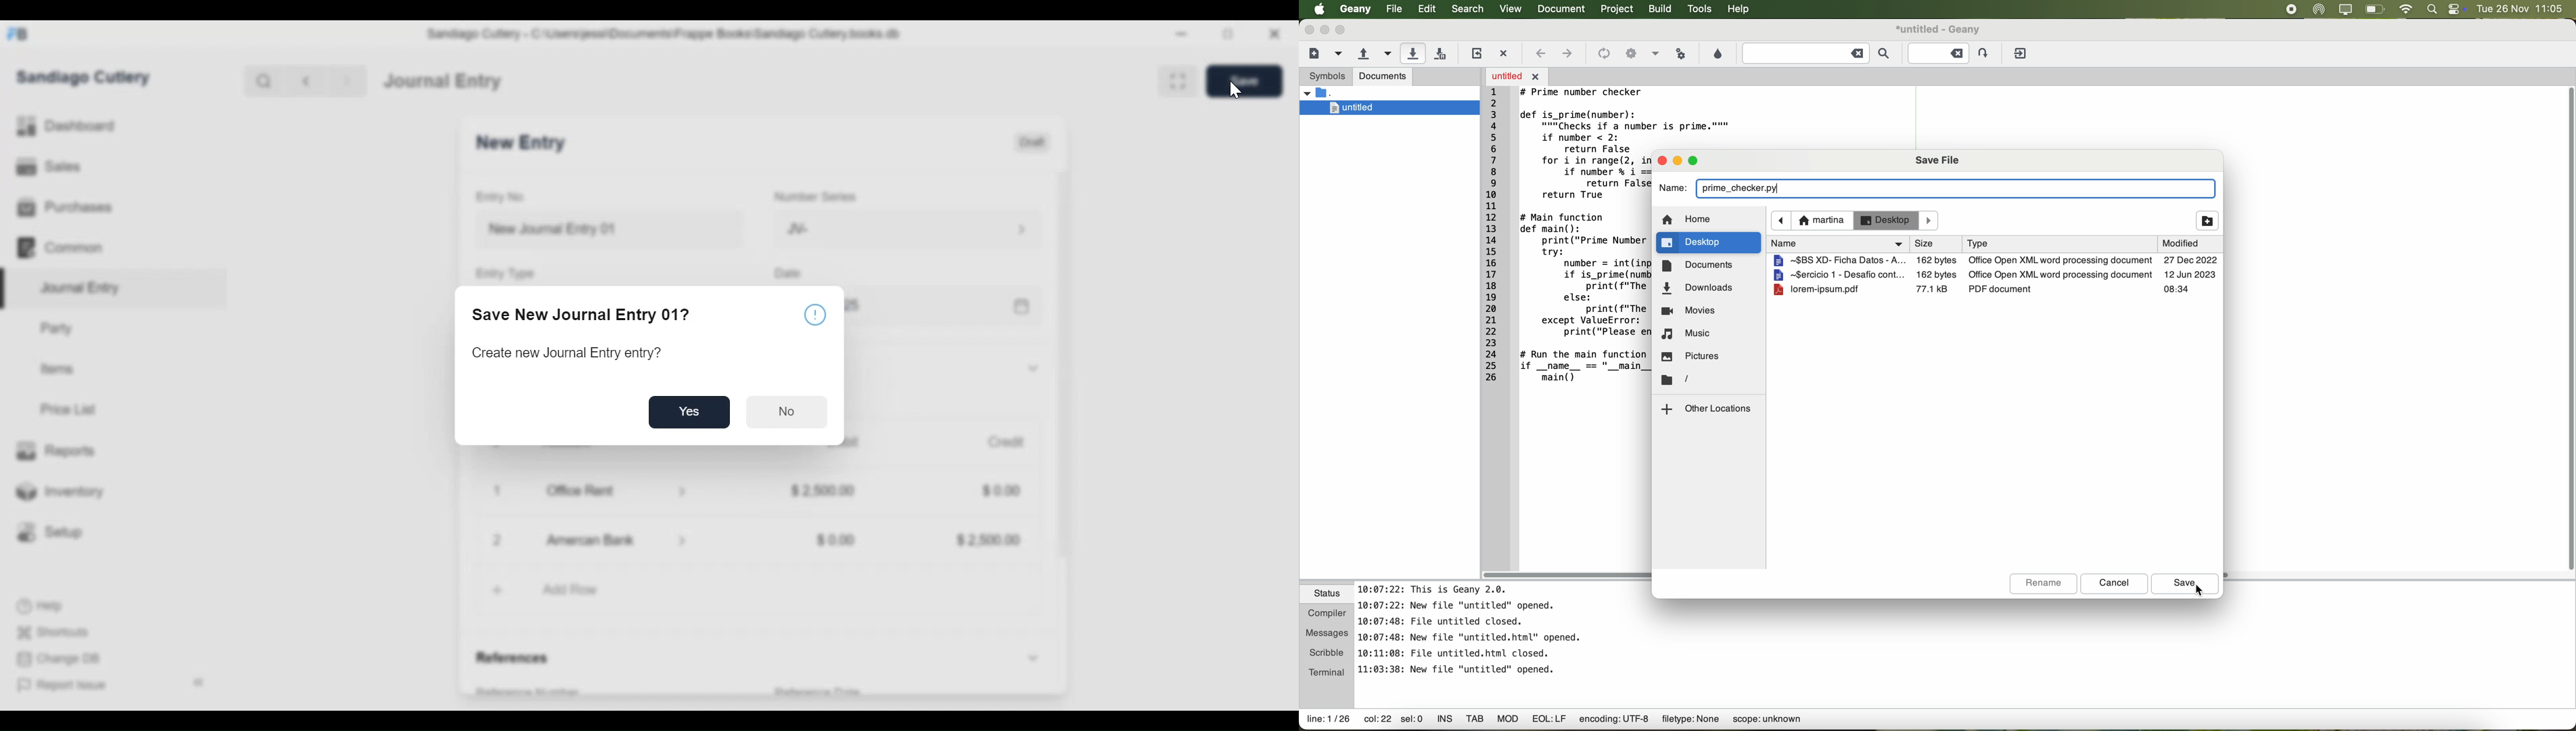  What do you see at coordinates (815, 314) in the screenshot?
I see `info icon` at bounding box center [815, 314].